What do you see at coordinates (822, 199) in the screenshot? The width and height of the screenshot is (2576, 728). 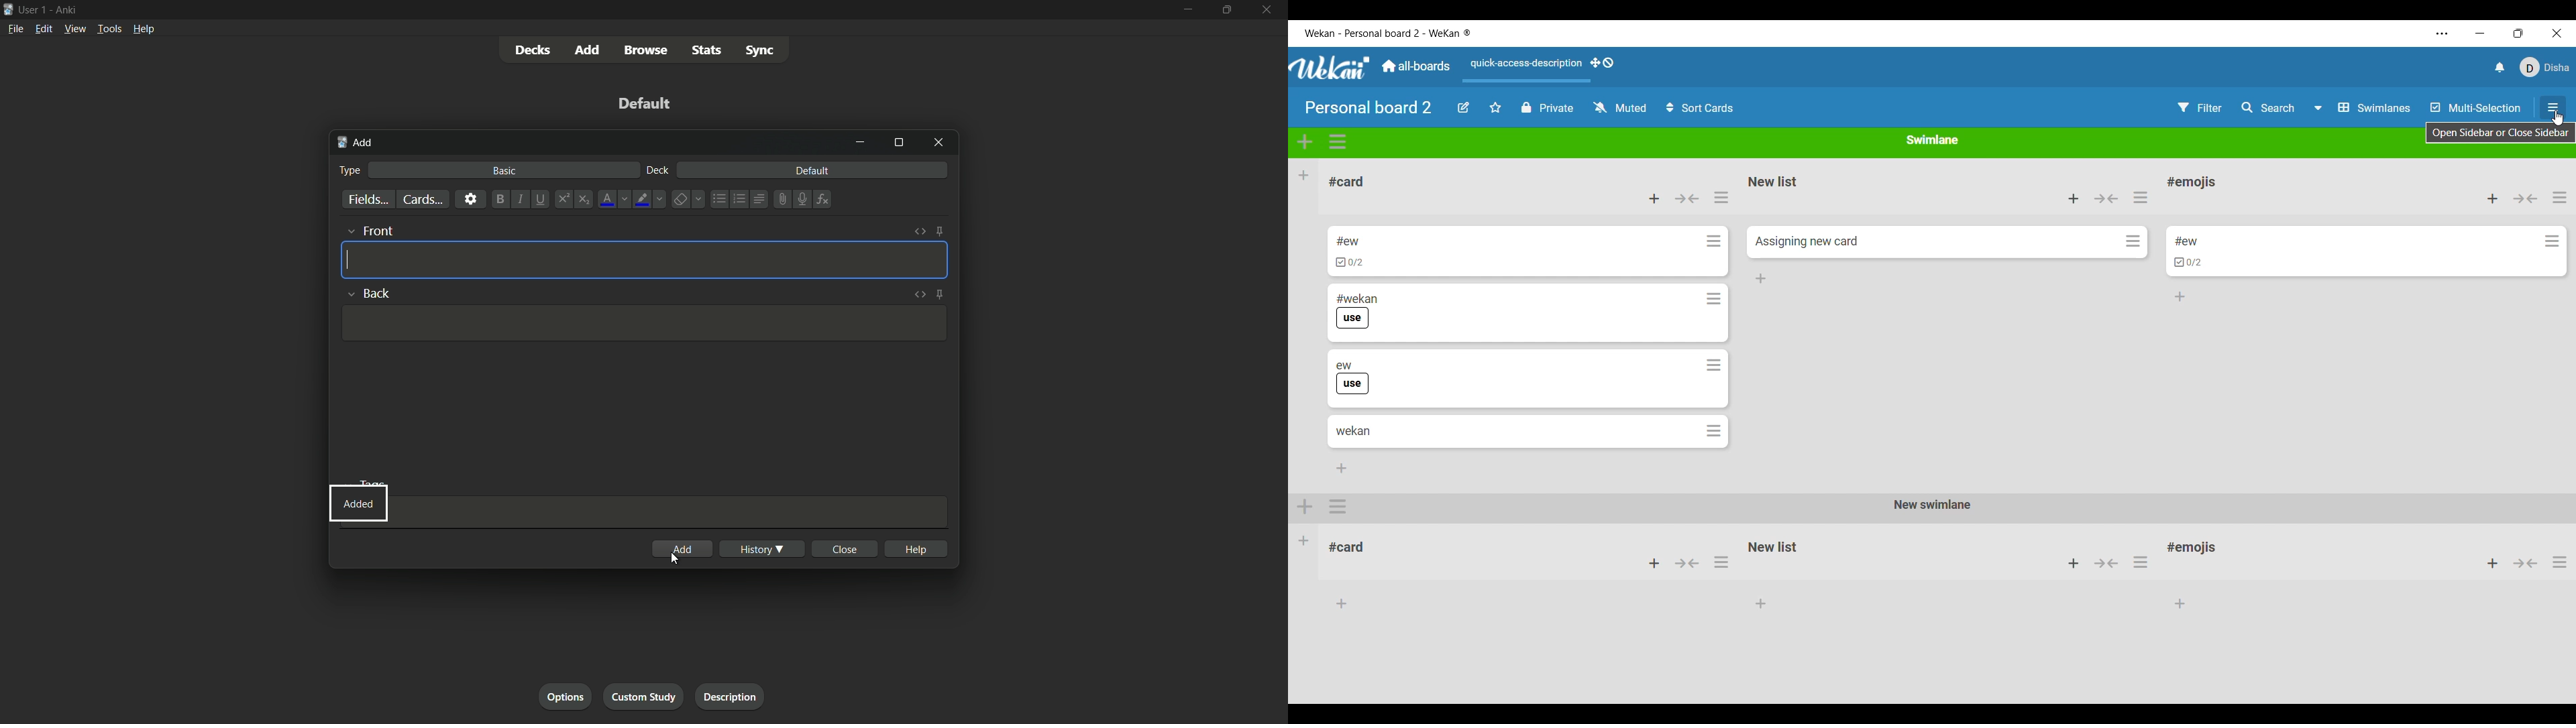 I see `equations` at bounding box center [822, 199].